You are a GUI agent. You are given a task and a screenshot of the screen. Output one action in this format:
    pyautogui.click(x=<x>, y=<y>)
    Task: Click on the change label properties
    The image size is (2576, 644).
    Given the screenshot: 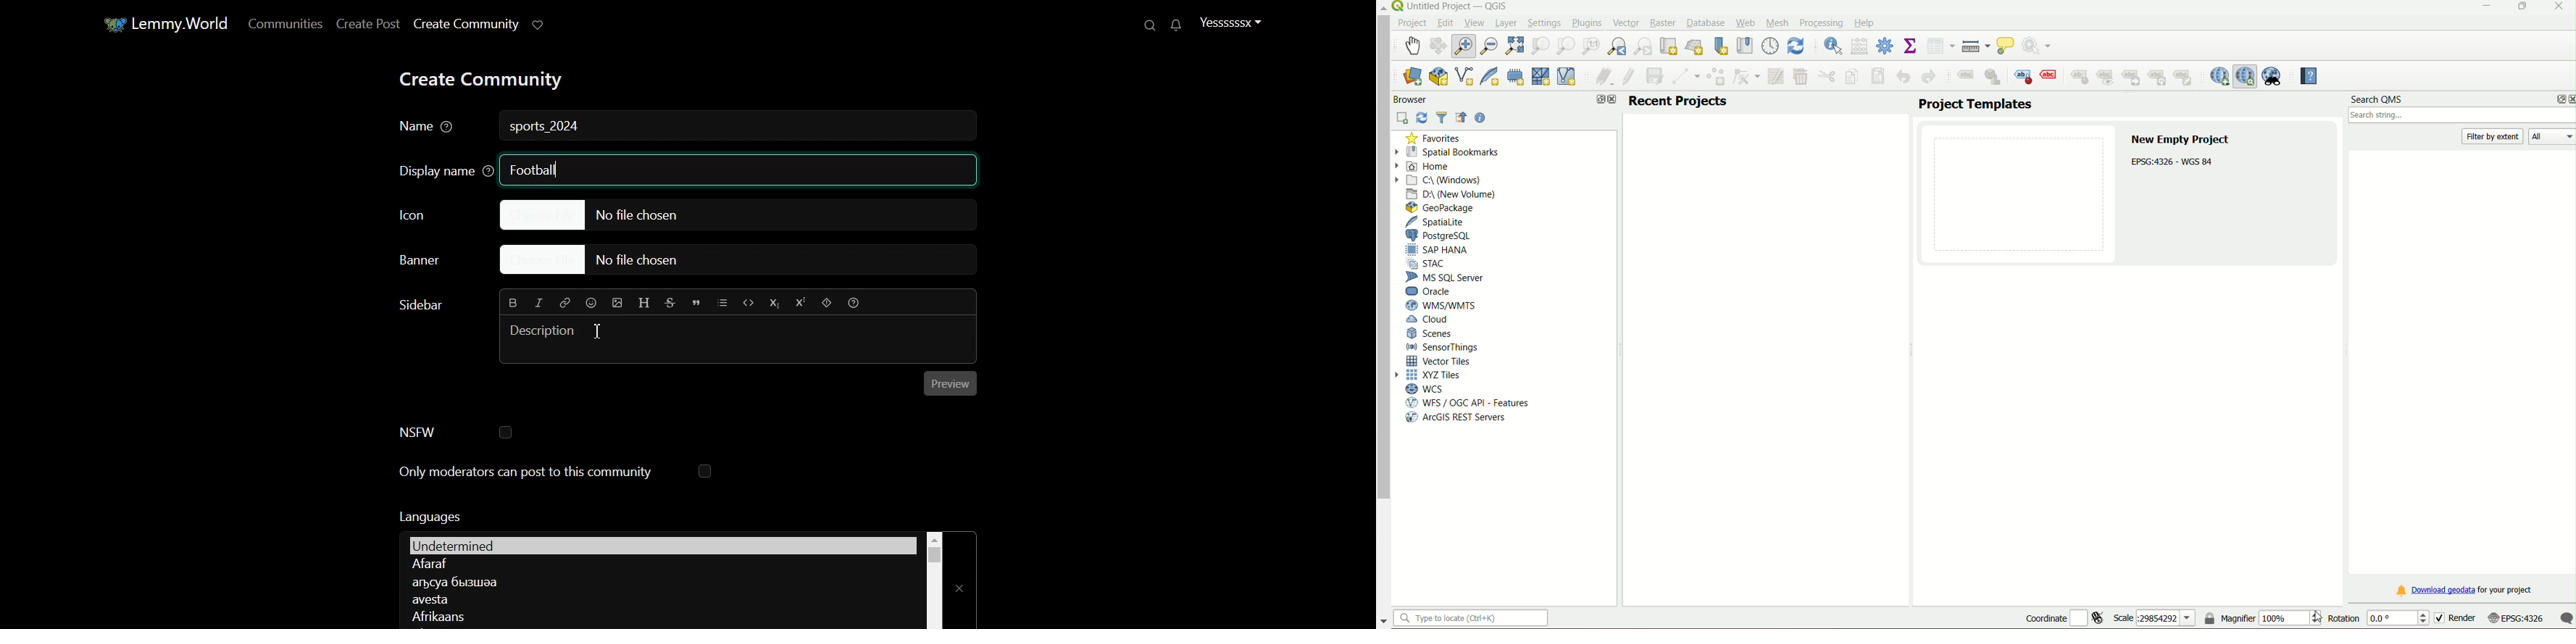 What is the action you would take?
    pyautogui.click(x=2186, y=80)
    